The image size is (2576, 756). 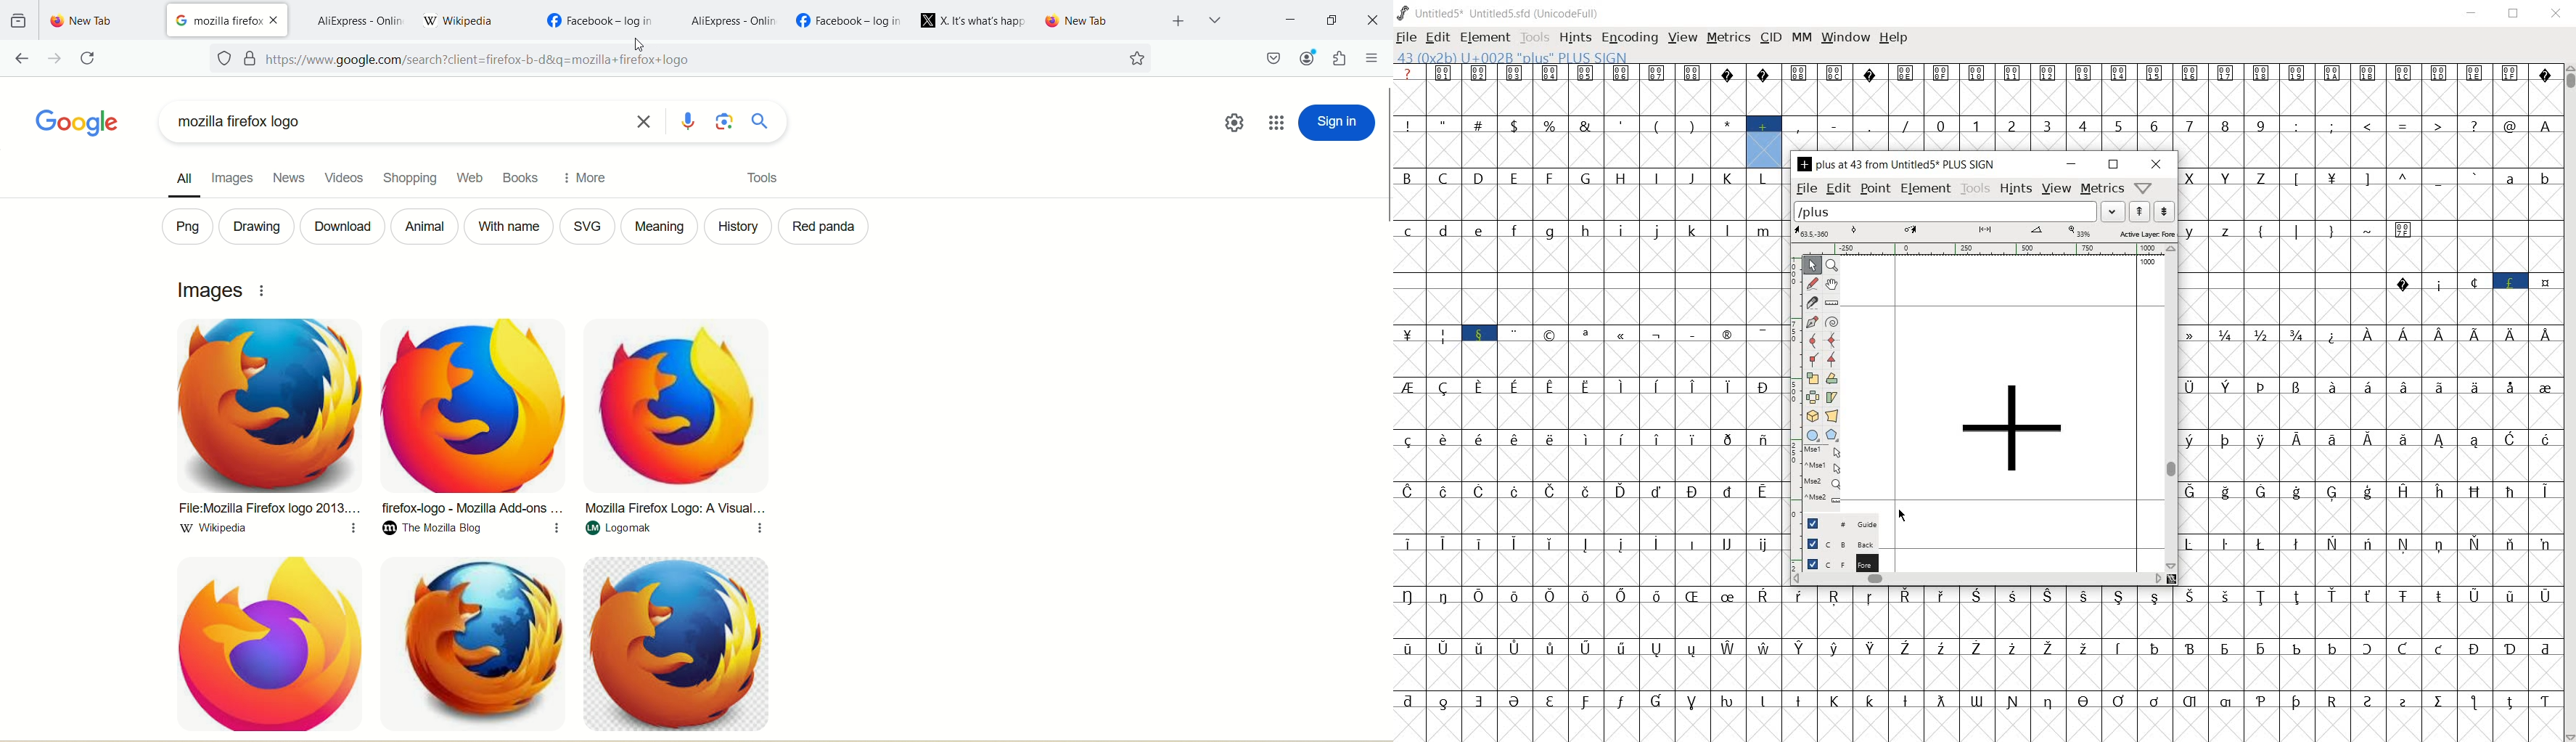 What do you see at coordinates (1748, 666) in the screenshot?
I see `accented letters` at bounding box center [1748, 666].